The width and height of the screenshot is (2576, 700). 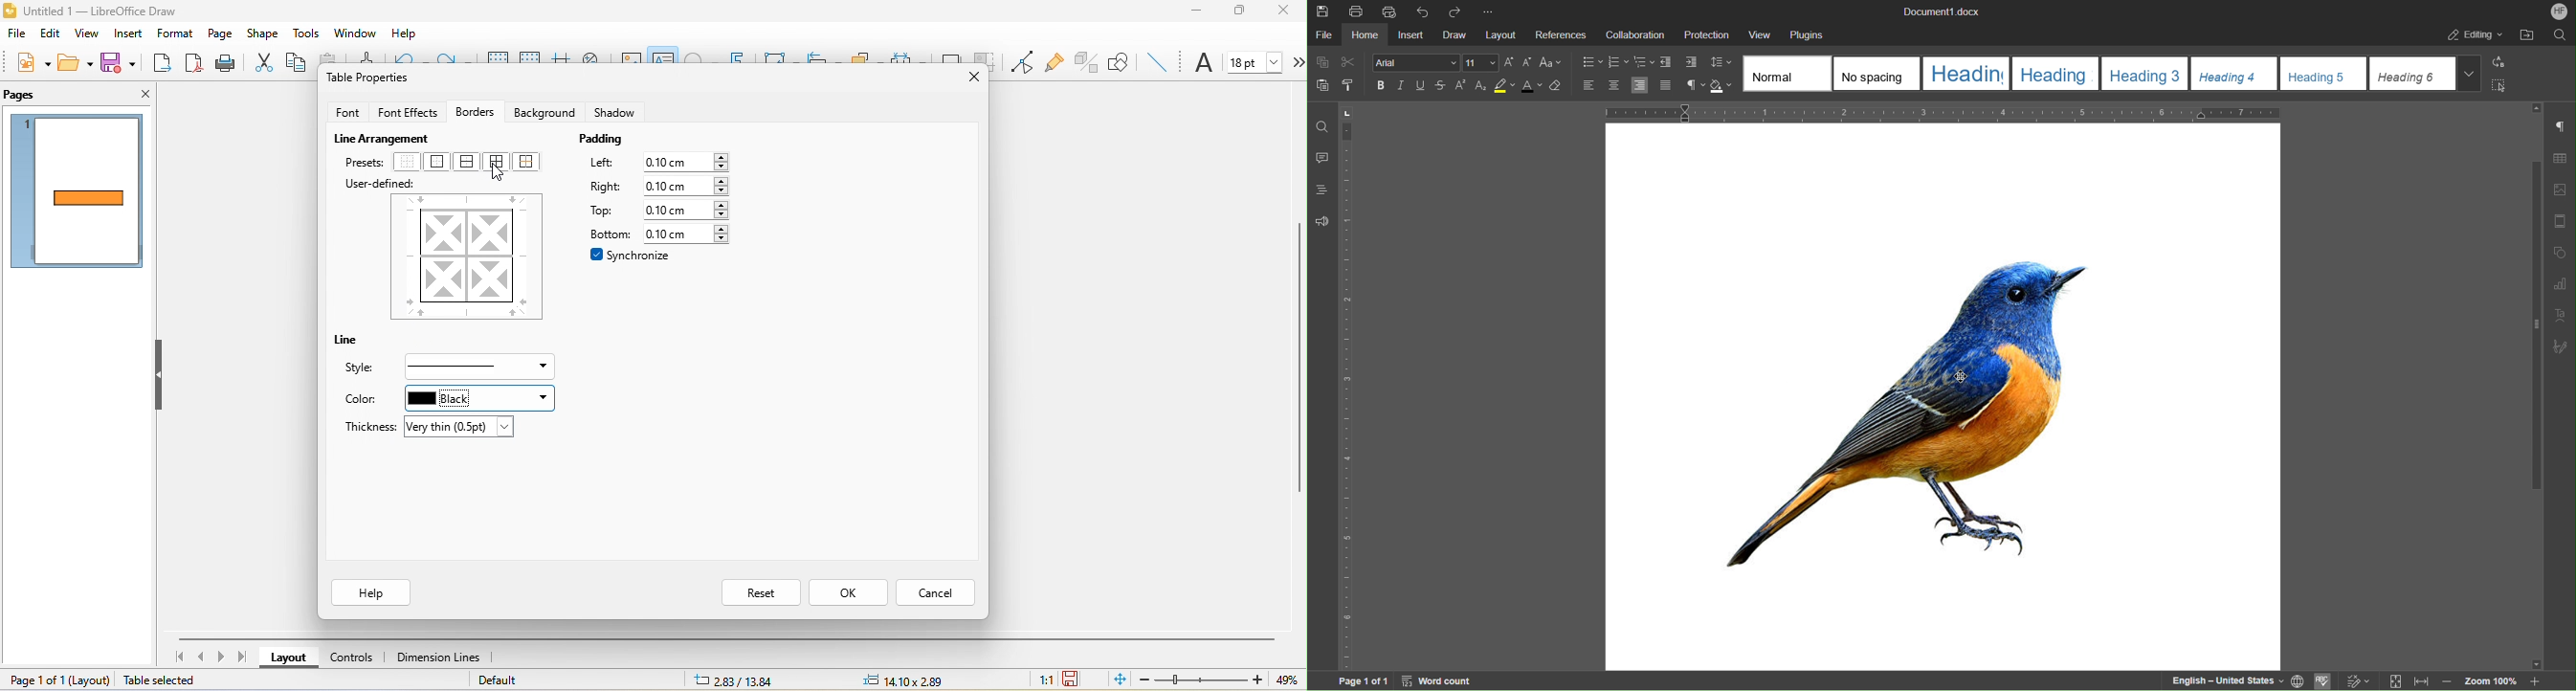 What do you see at coordinates (1421, 11) in the screenshot?
I see `Undo` at bounding box center [1421, 11].